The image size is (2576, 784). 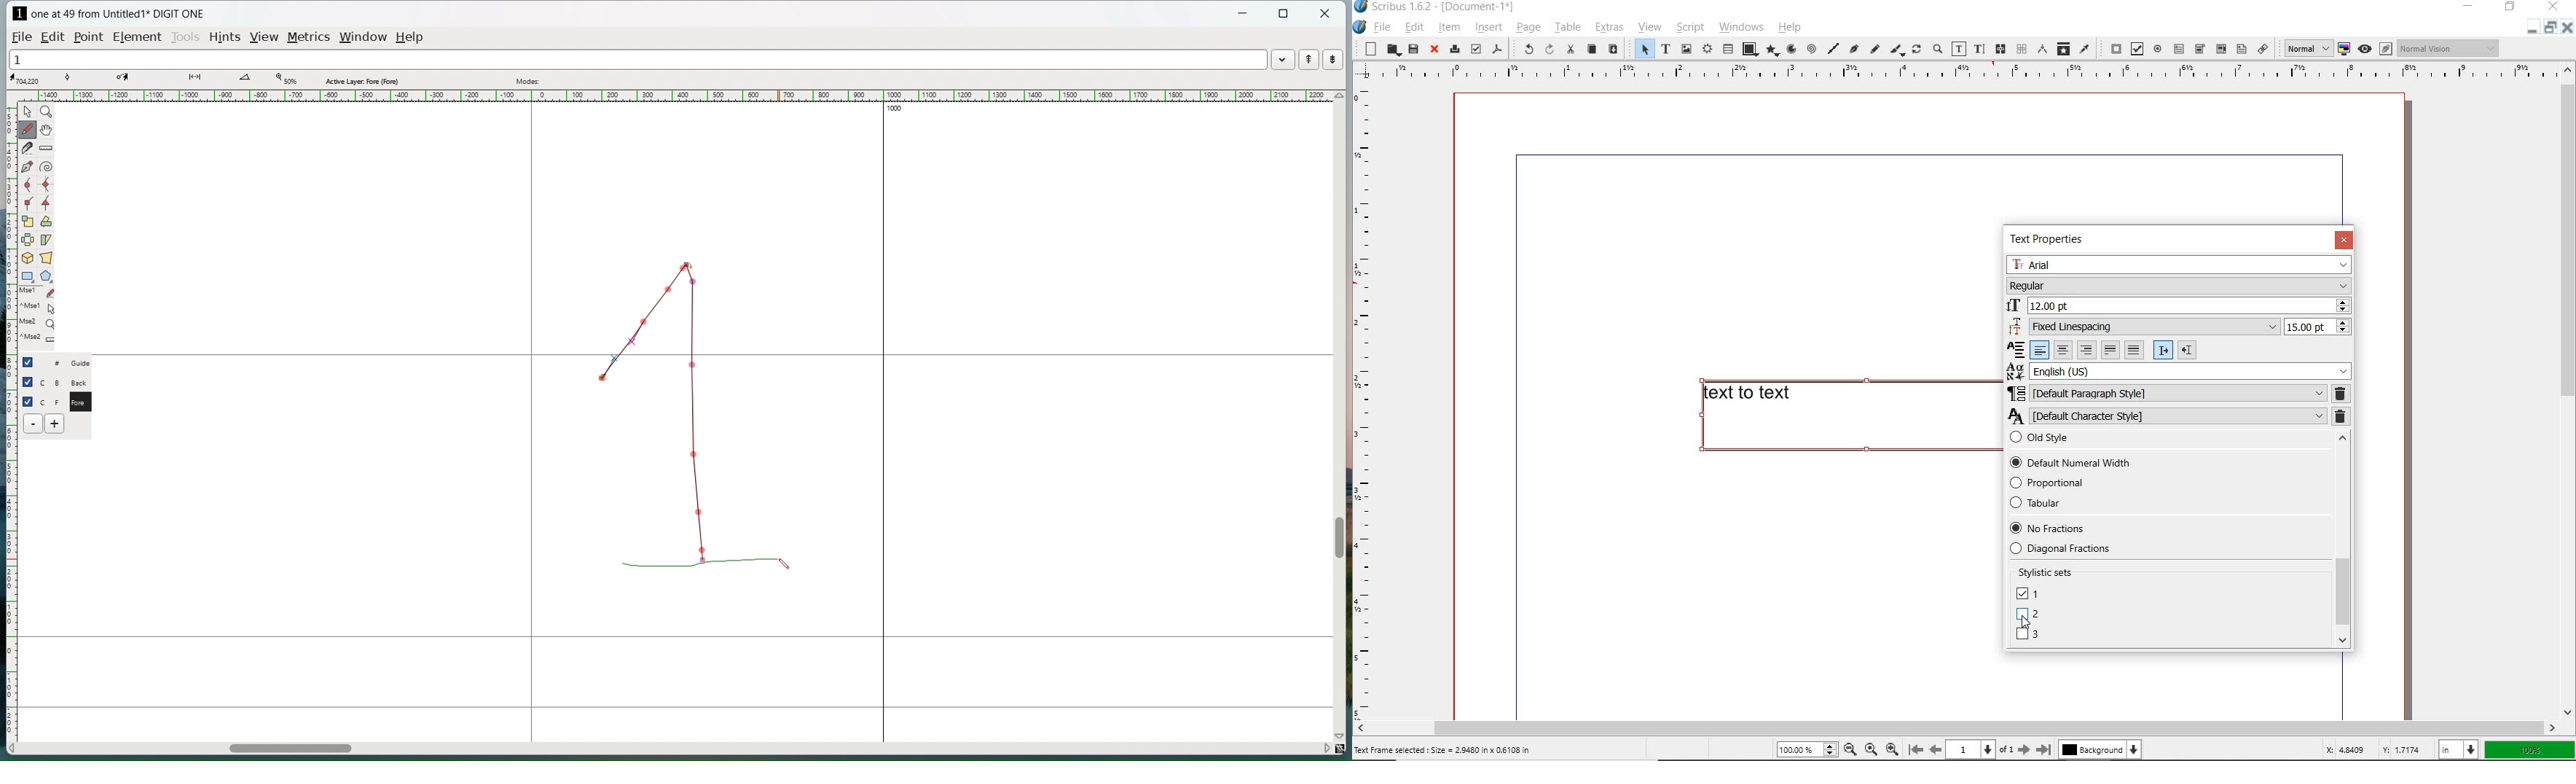 What do you see at coordinates (311, 38) in the screenshot?
I see `metrics` at bounding box center [311, 38].